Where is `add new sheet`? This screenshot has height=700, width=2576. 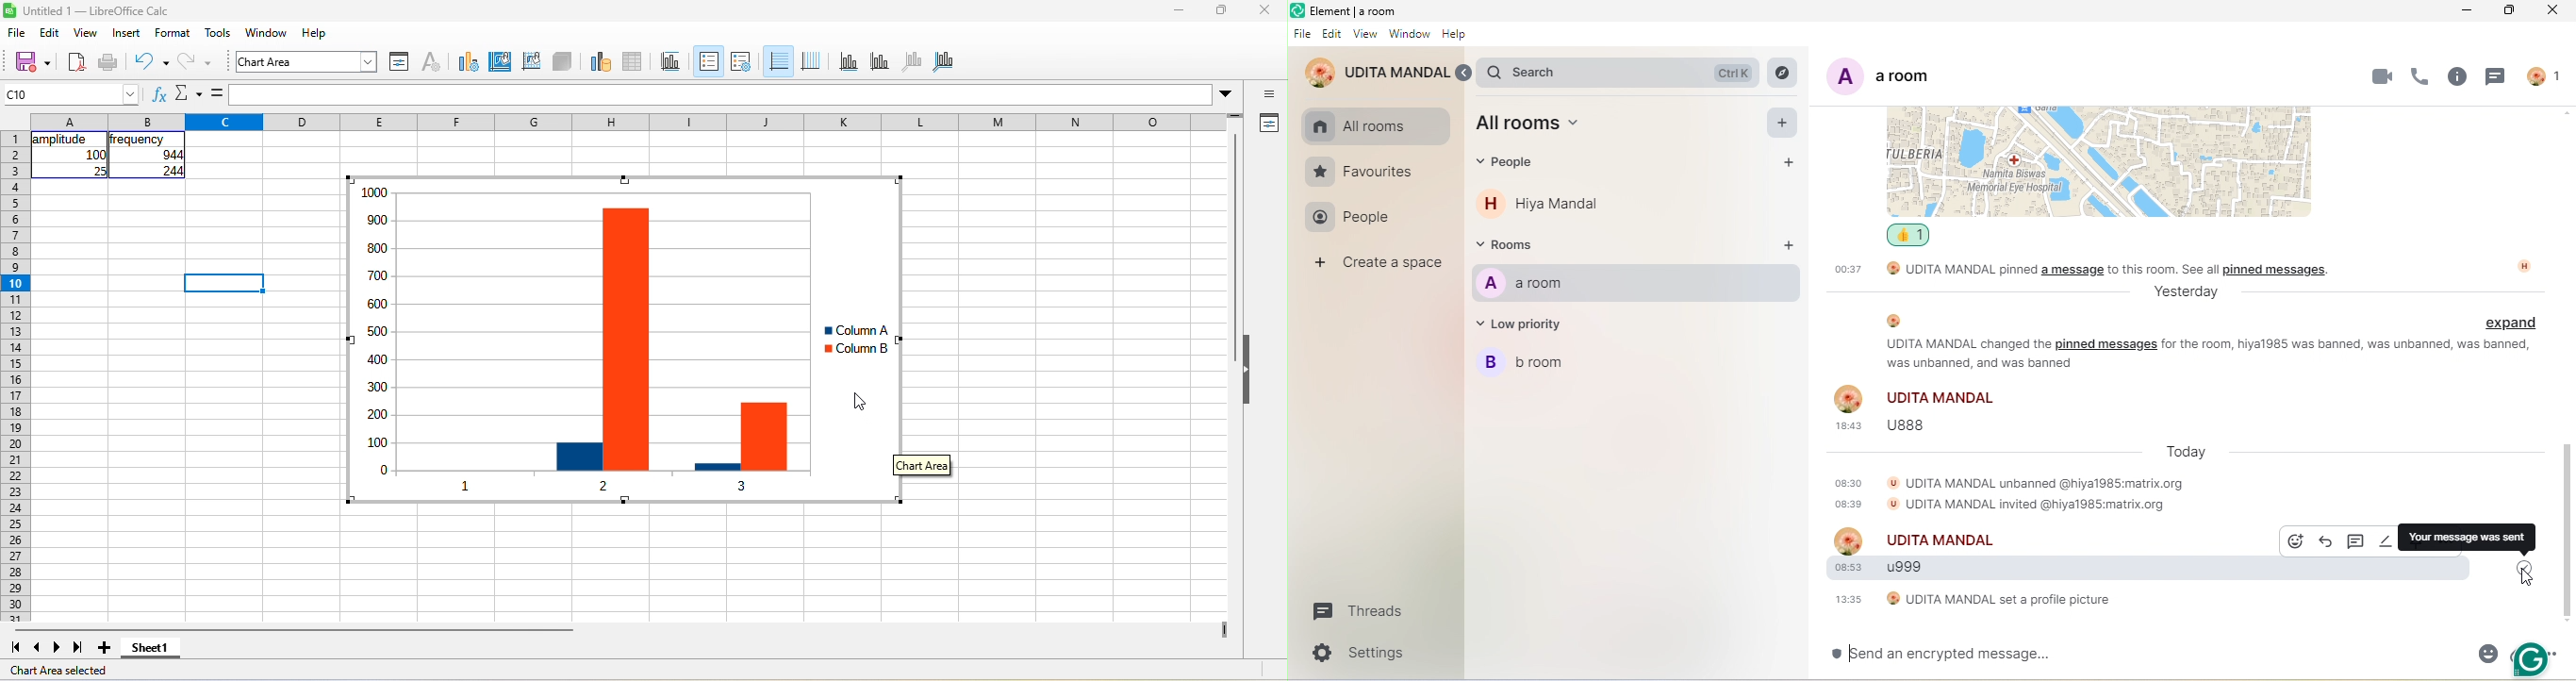
add new sheet is located at coordinates (104, 648).